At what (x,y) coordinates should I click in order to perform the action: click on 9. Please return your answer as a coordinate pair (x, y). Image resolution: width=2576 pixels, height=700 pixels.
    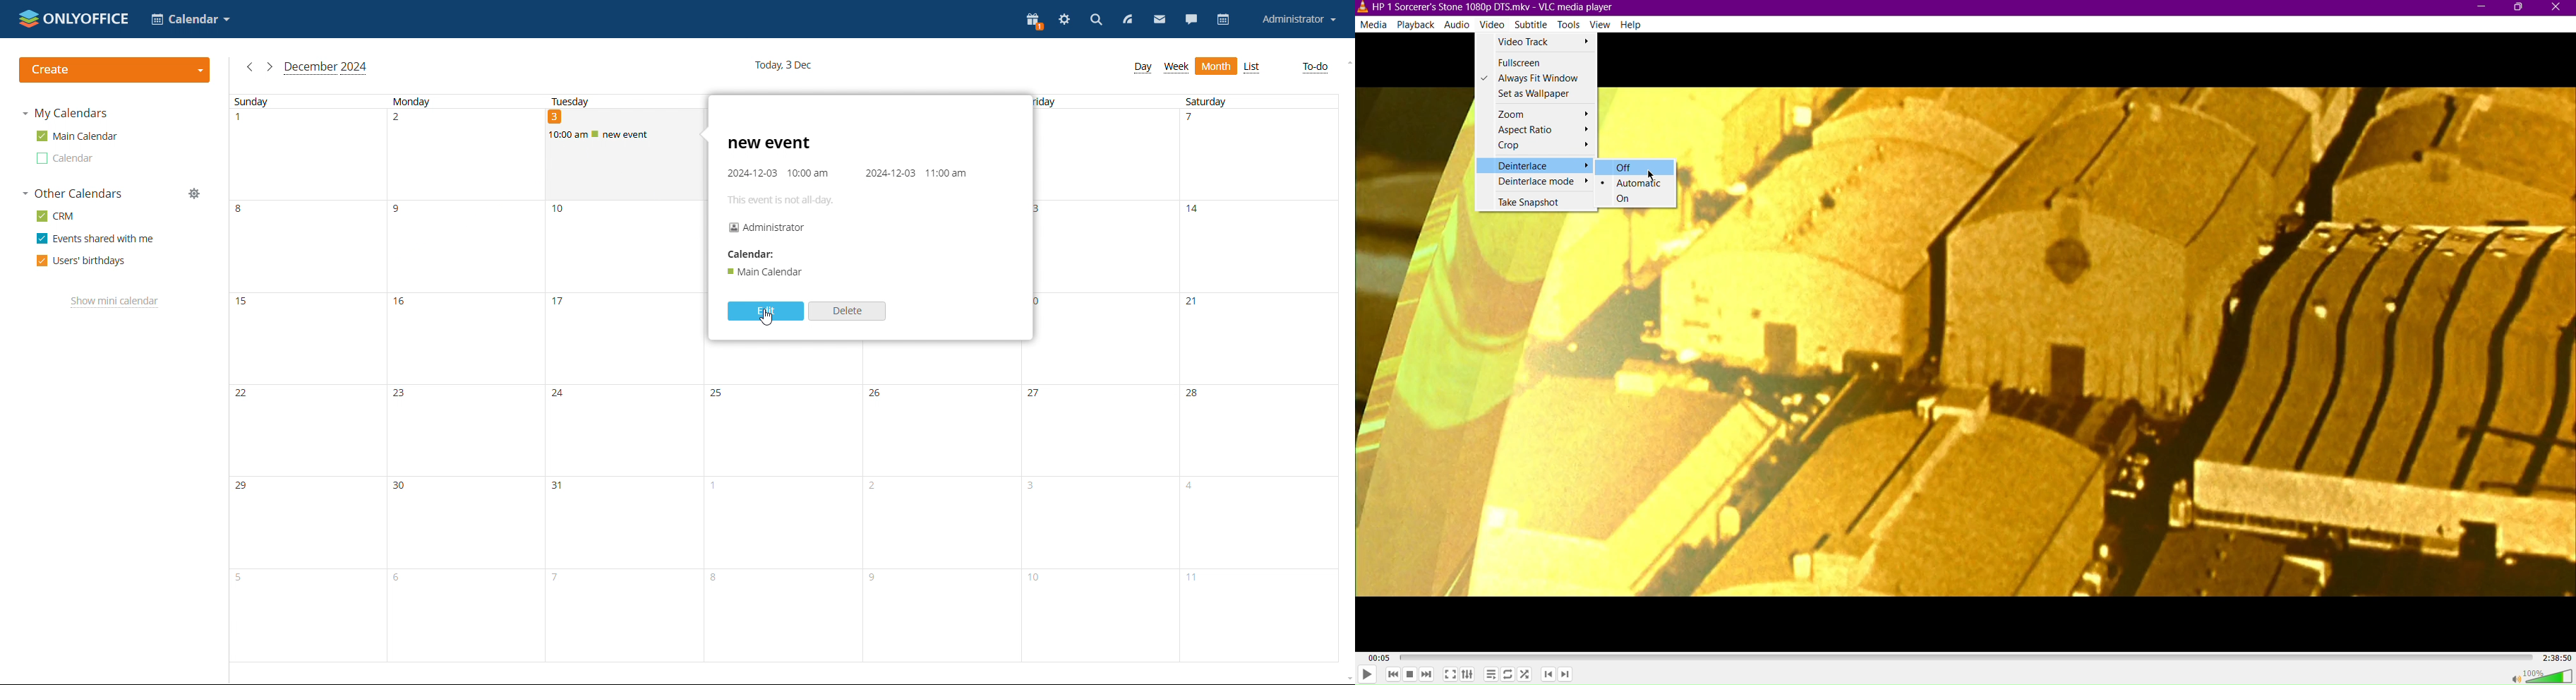
    Looking at the image, I should click on (464, 247).